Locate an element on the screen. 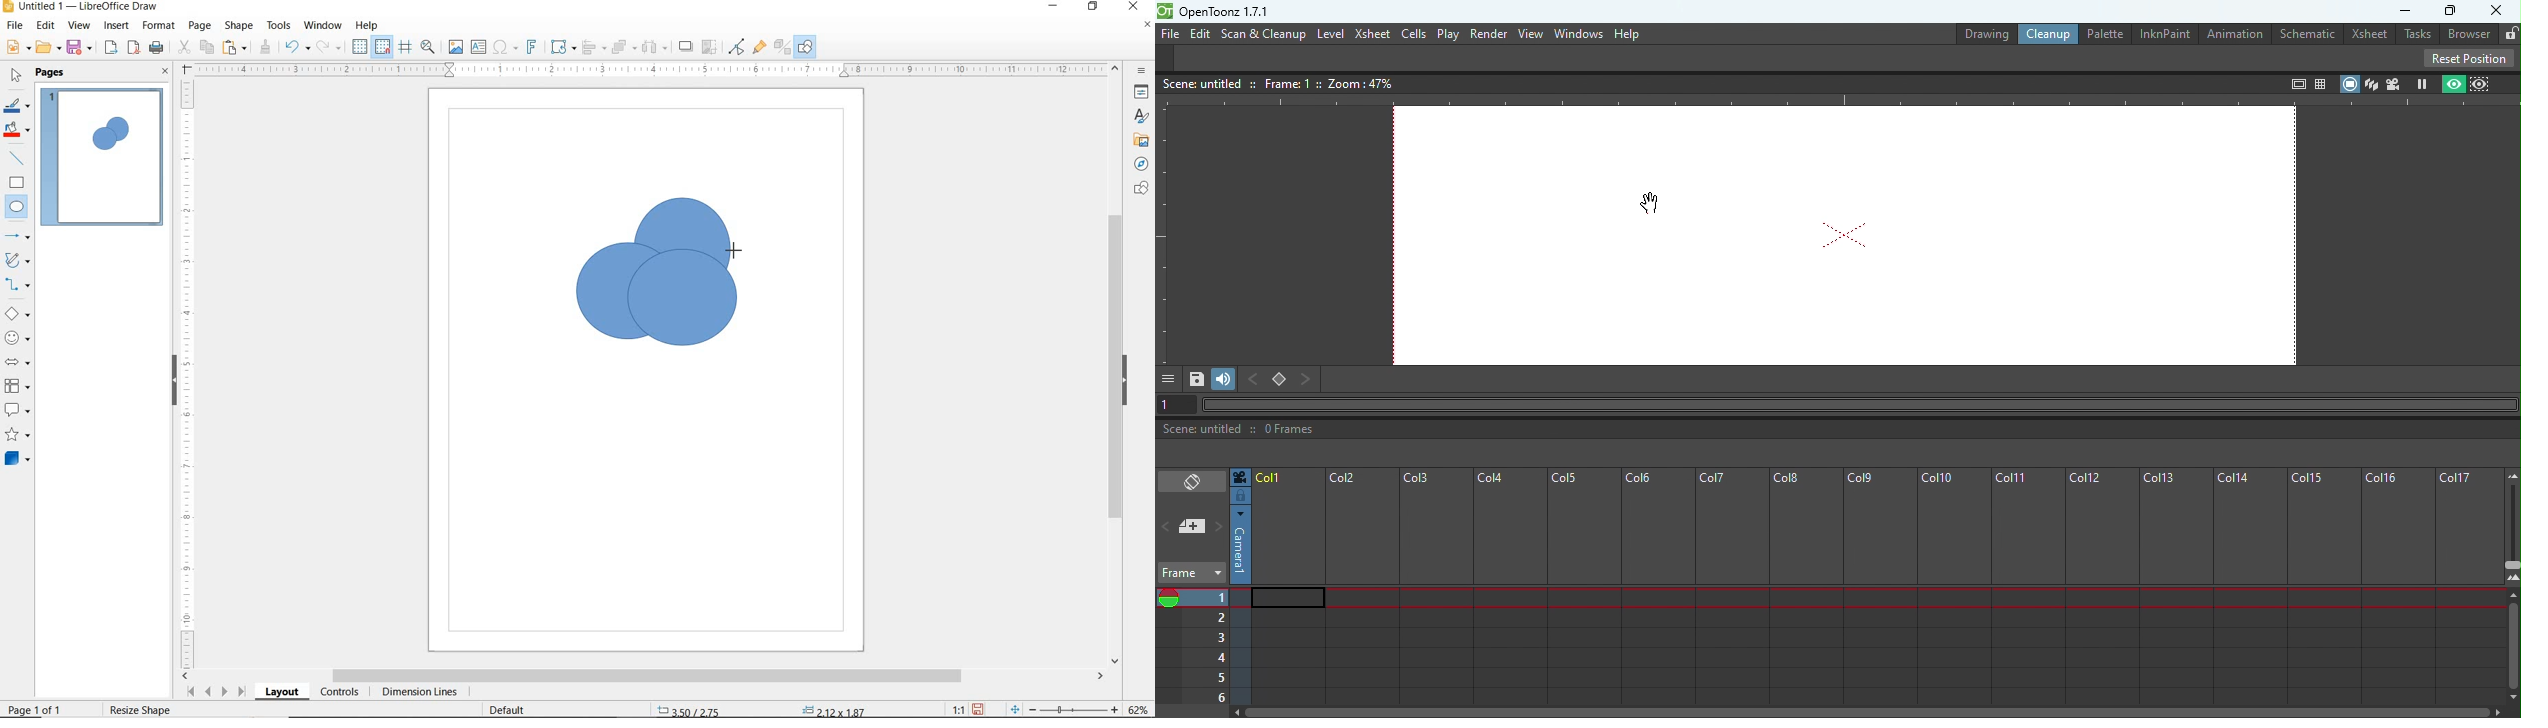  Maximize is located at coordinates (2451, 11).